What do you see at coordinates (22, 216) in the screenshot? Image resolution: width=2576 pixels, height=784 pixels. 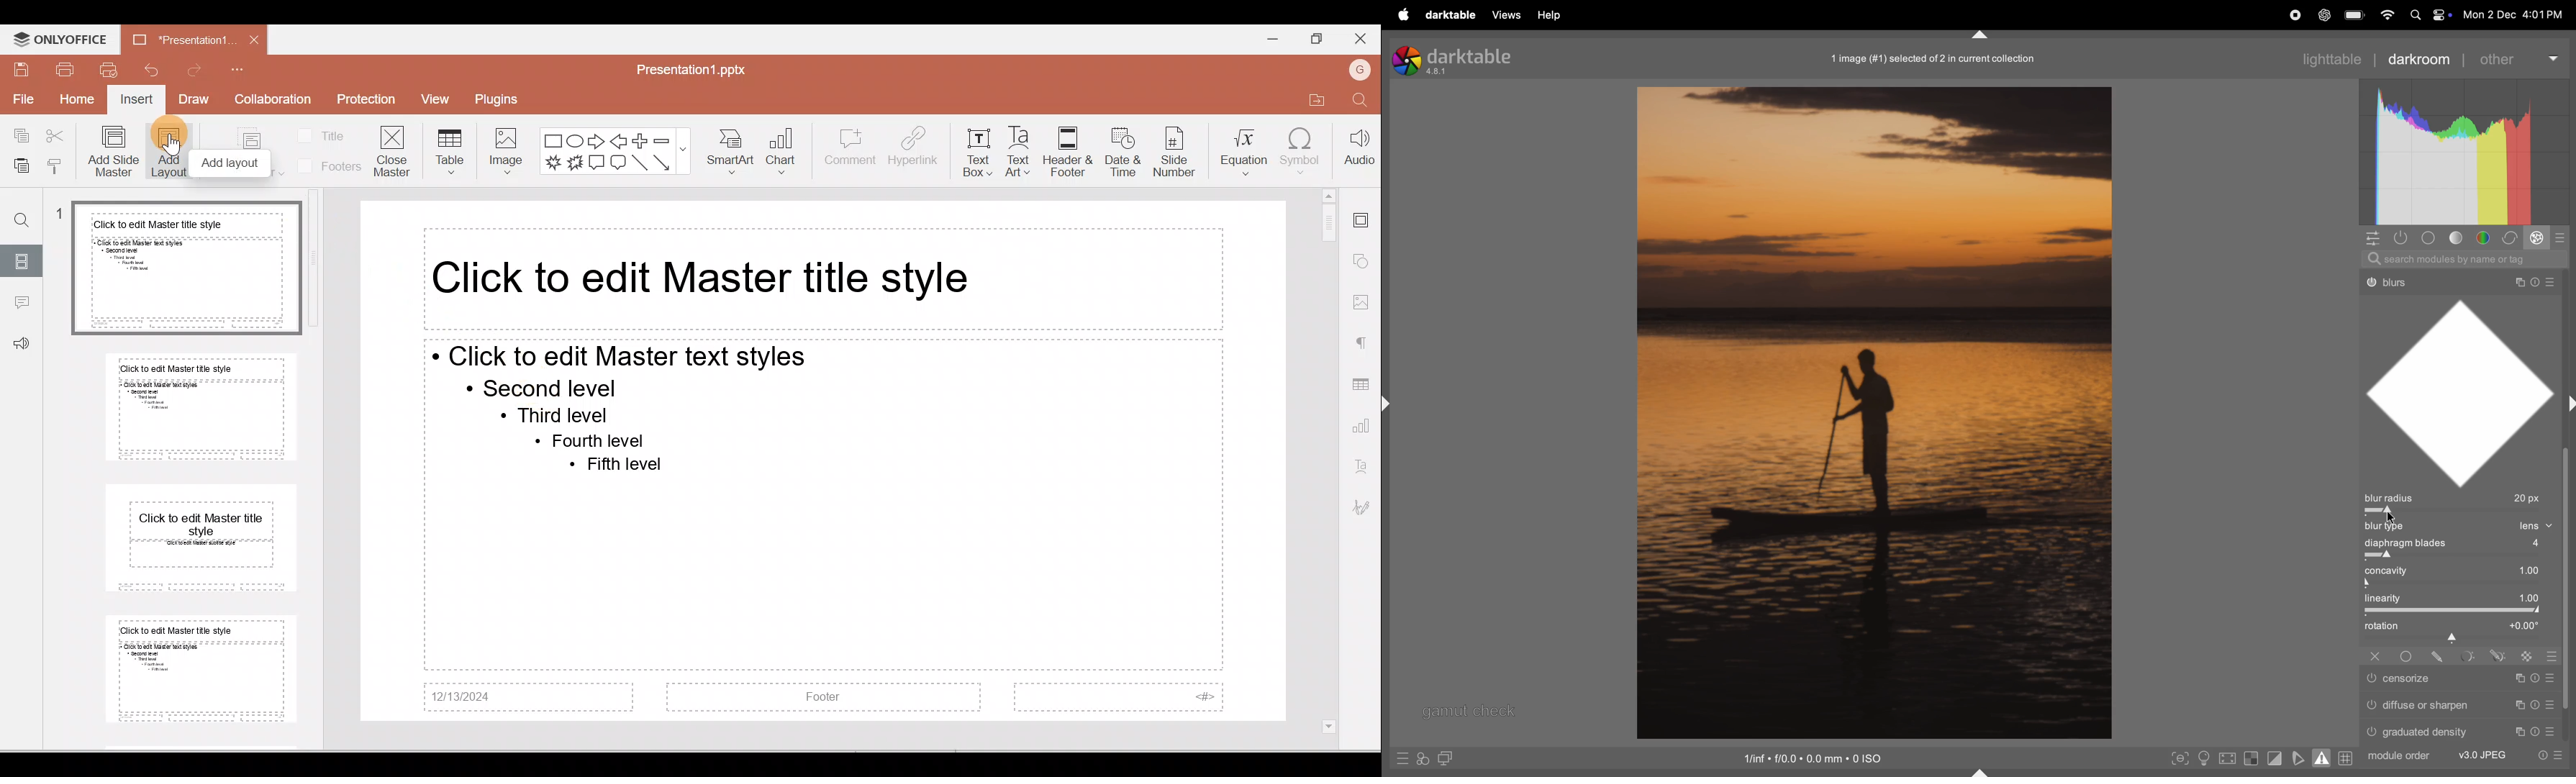 I see `Find` at bounding box center [22, 216].